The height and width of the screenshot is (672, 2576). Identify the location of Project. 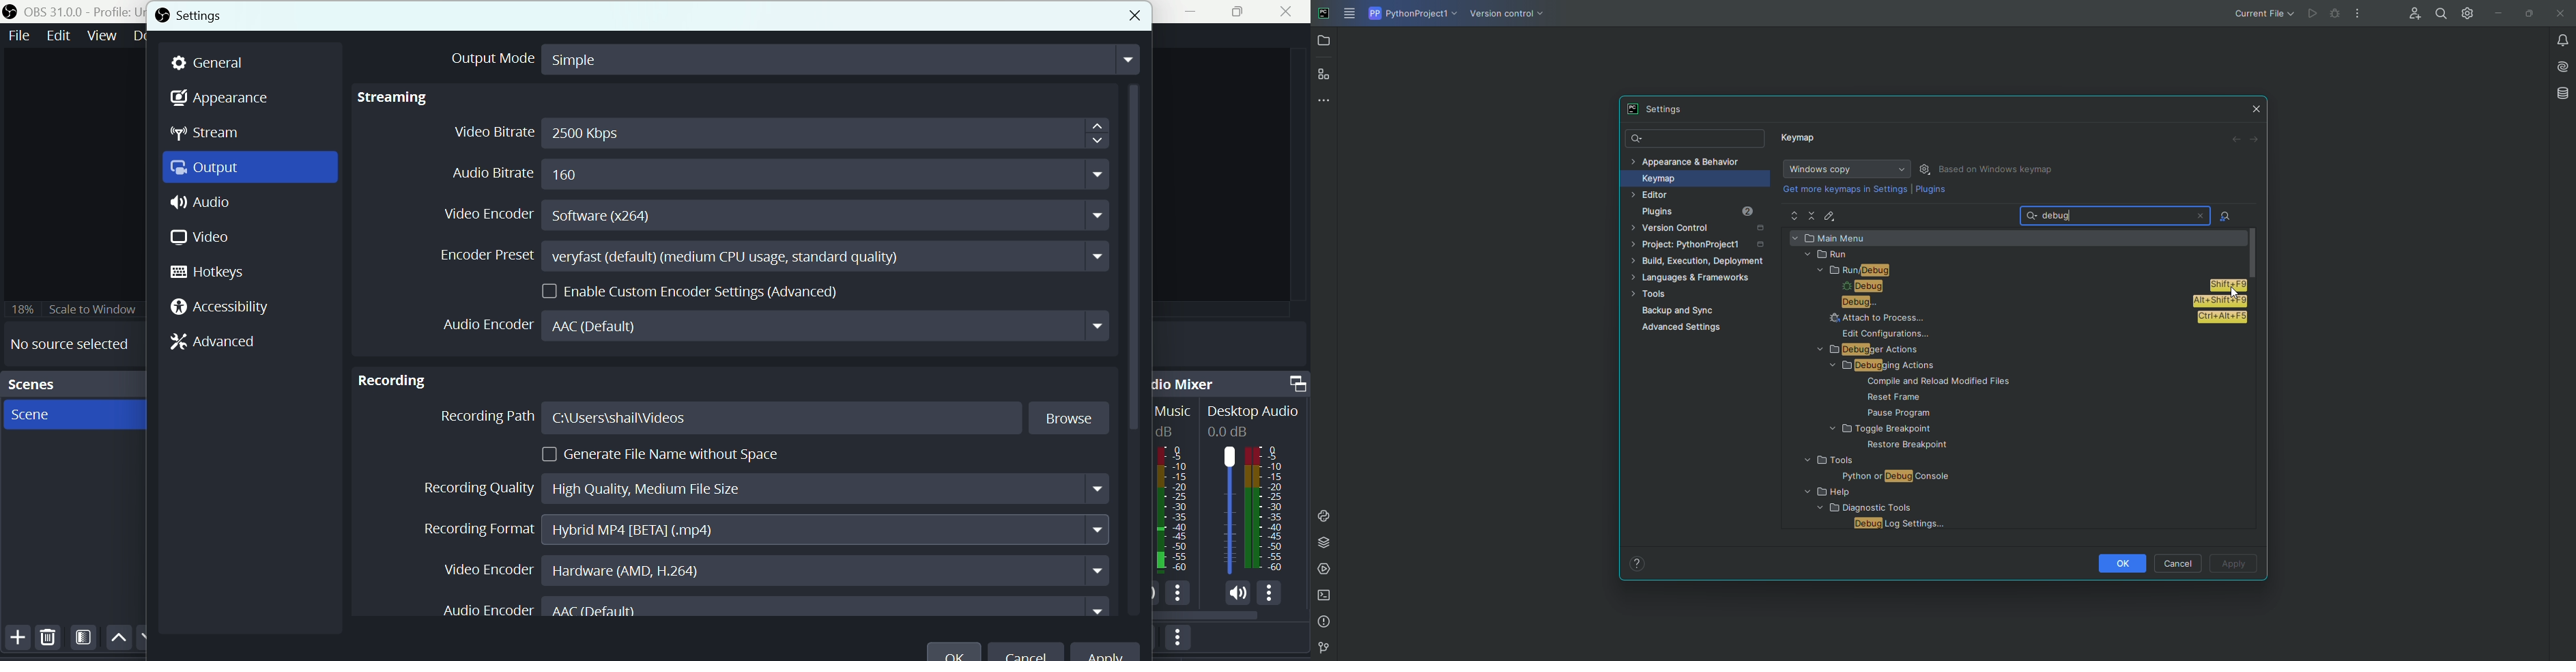
(1700, 247).